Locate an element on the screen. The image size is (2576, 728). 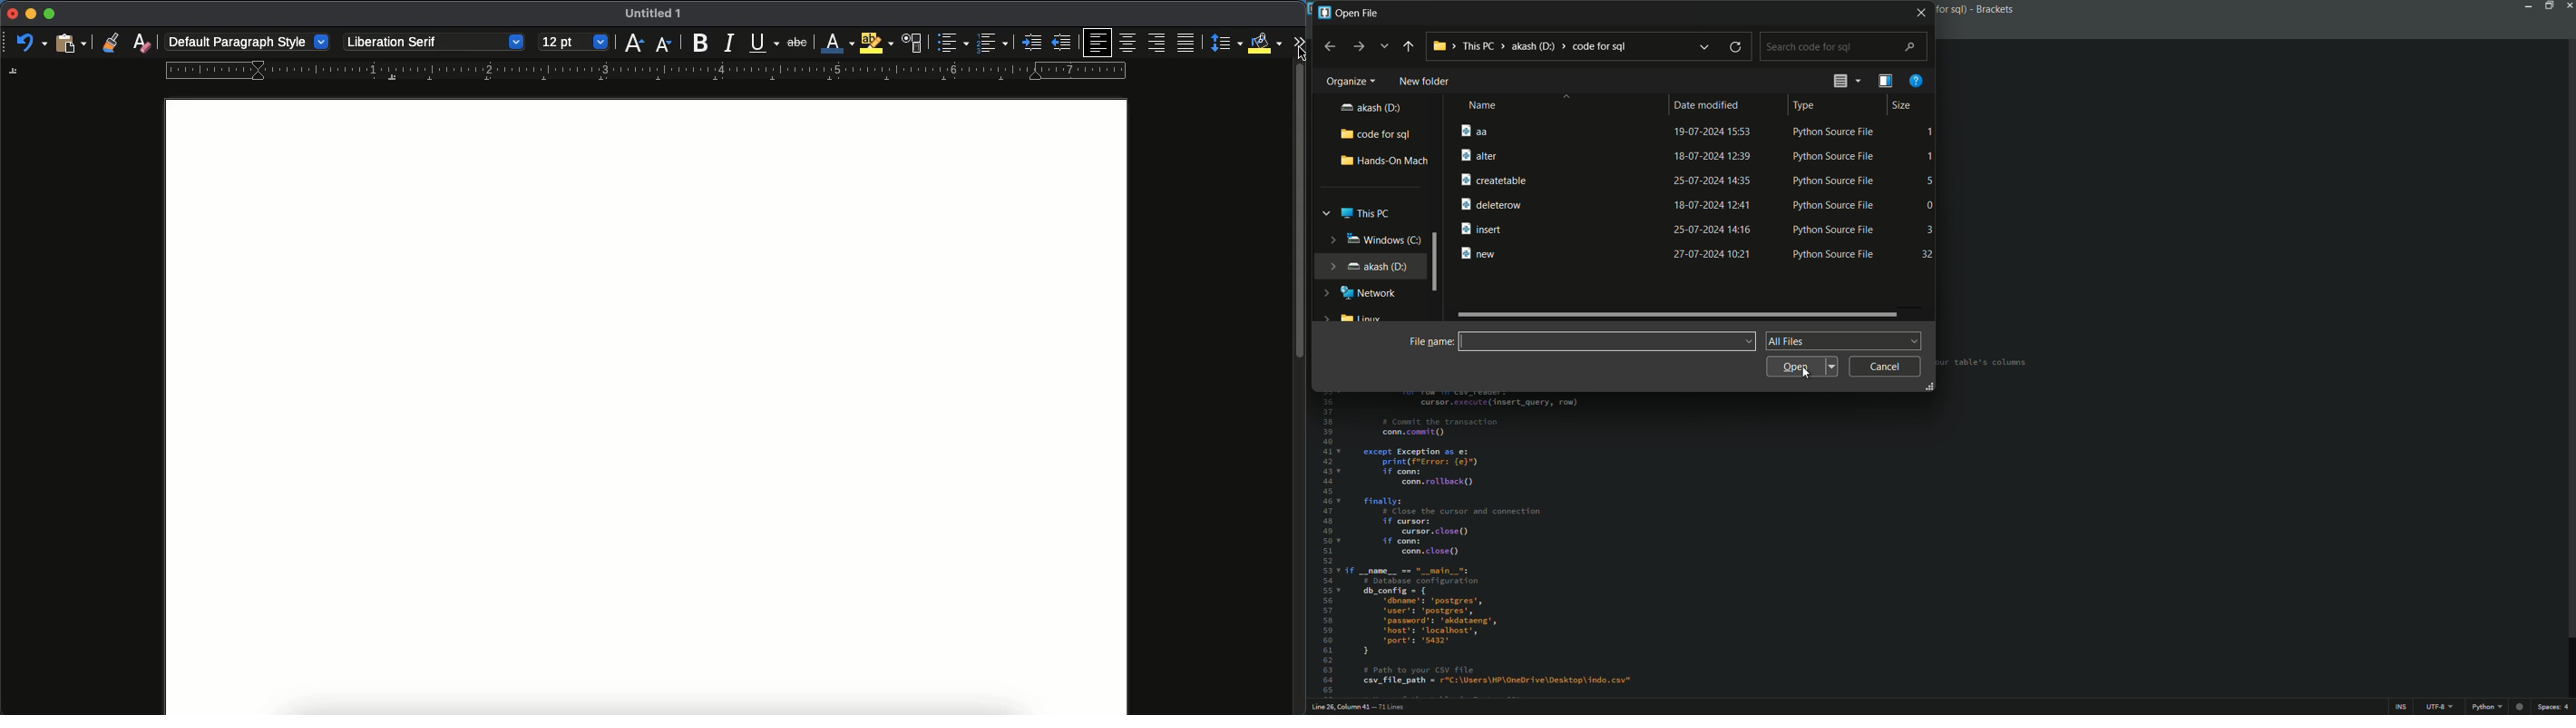
1 is located at coordinates (1932, 133).